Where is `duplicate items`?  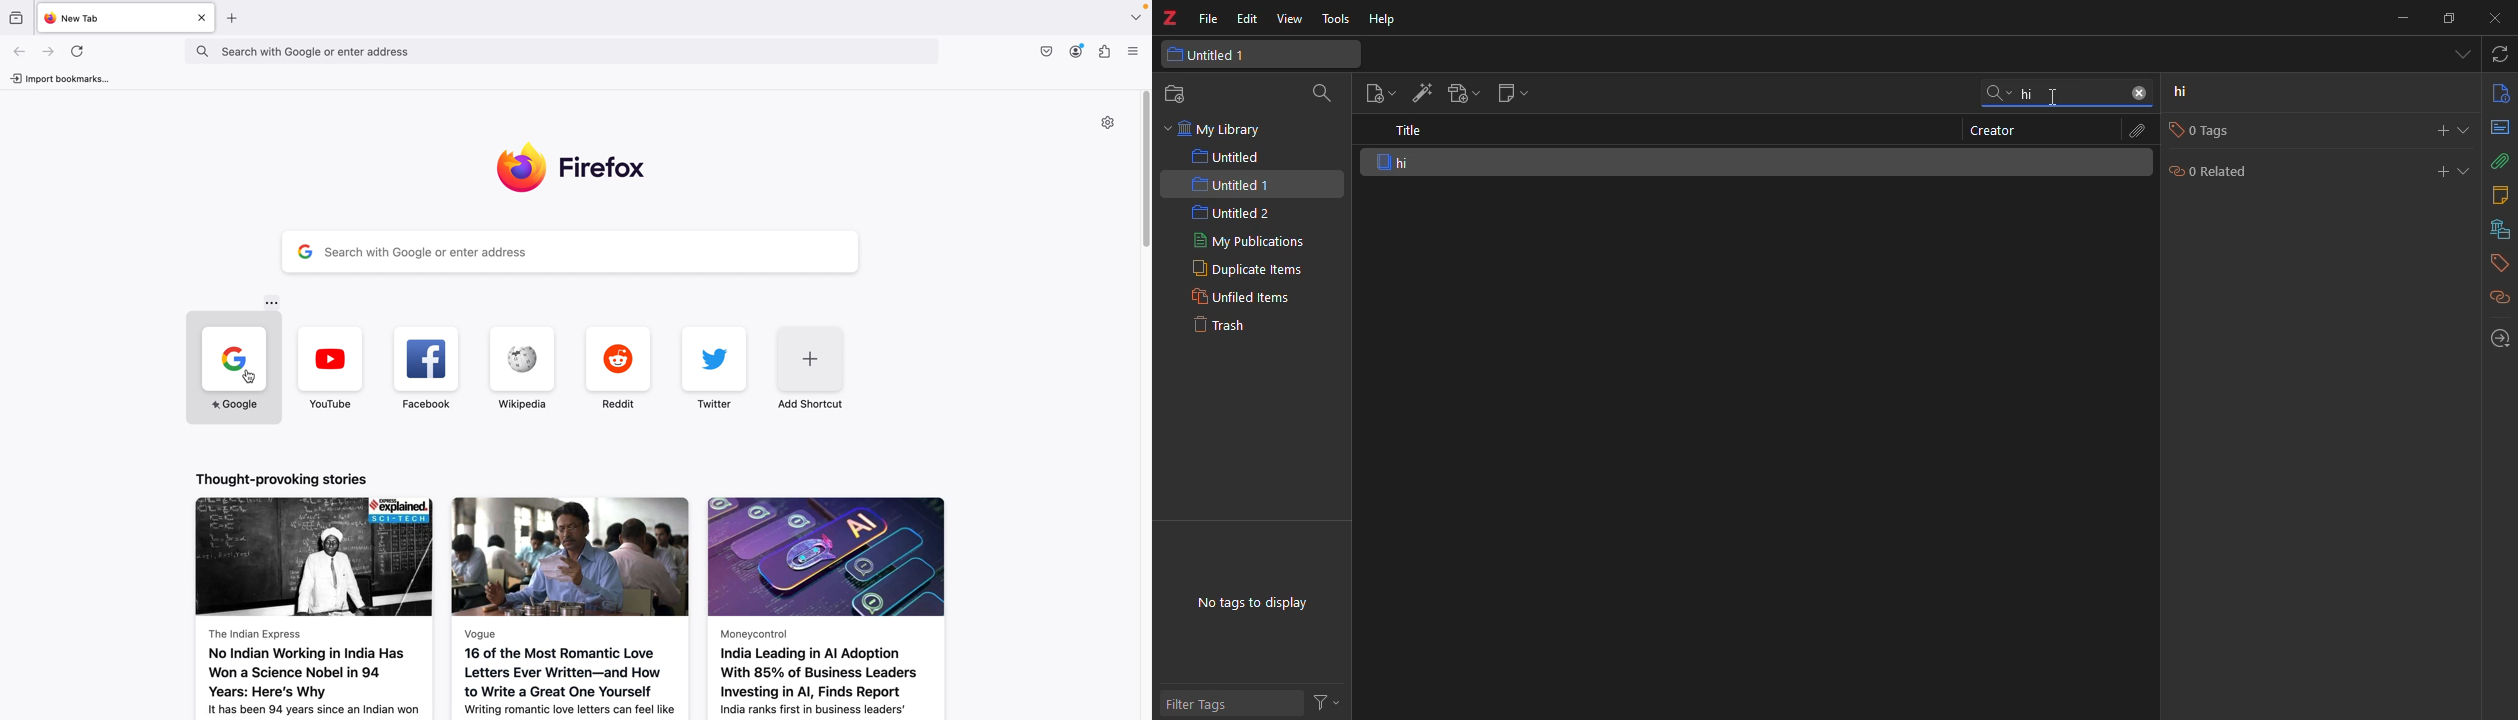 duplicate items is located at coordinates (1243, 268).